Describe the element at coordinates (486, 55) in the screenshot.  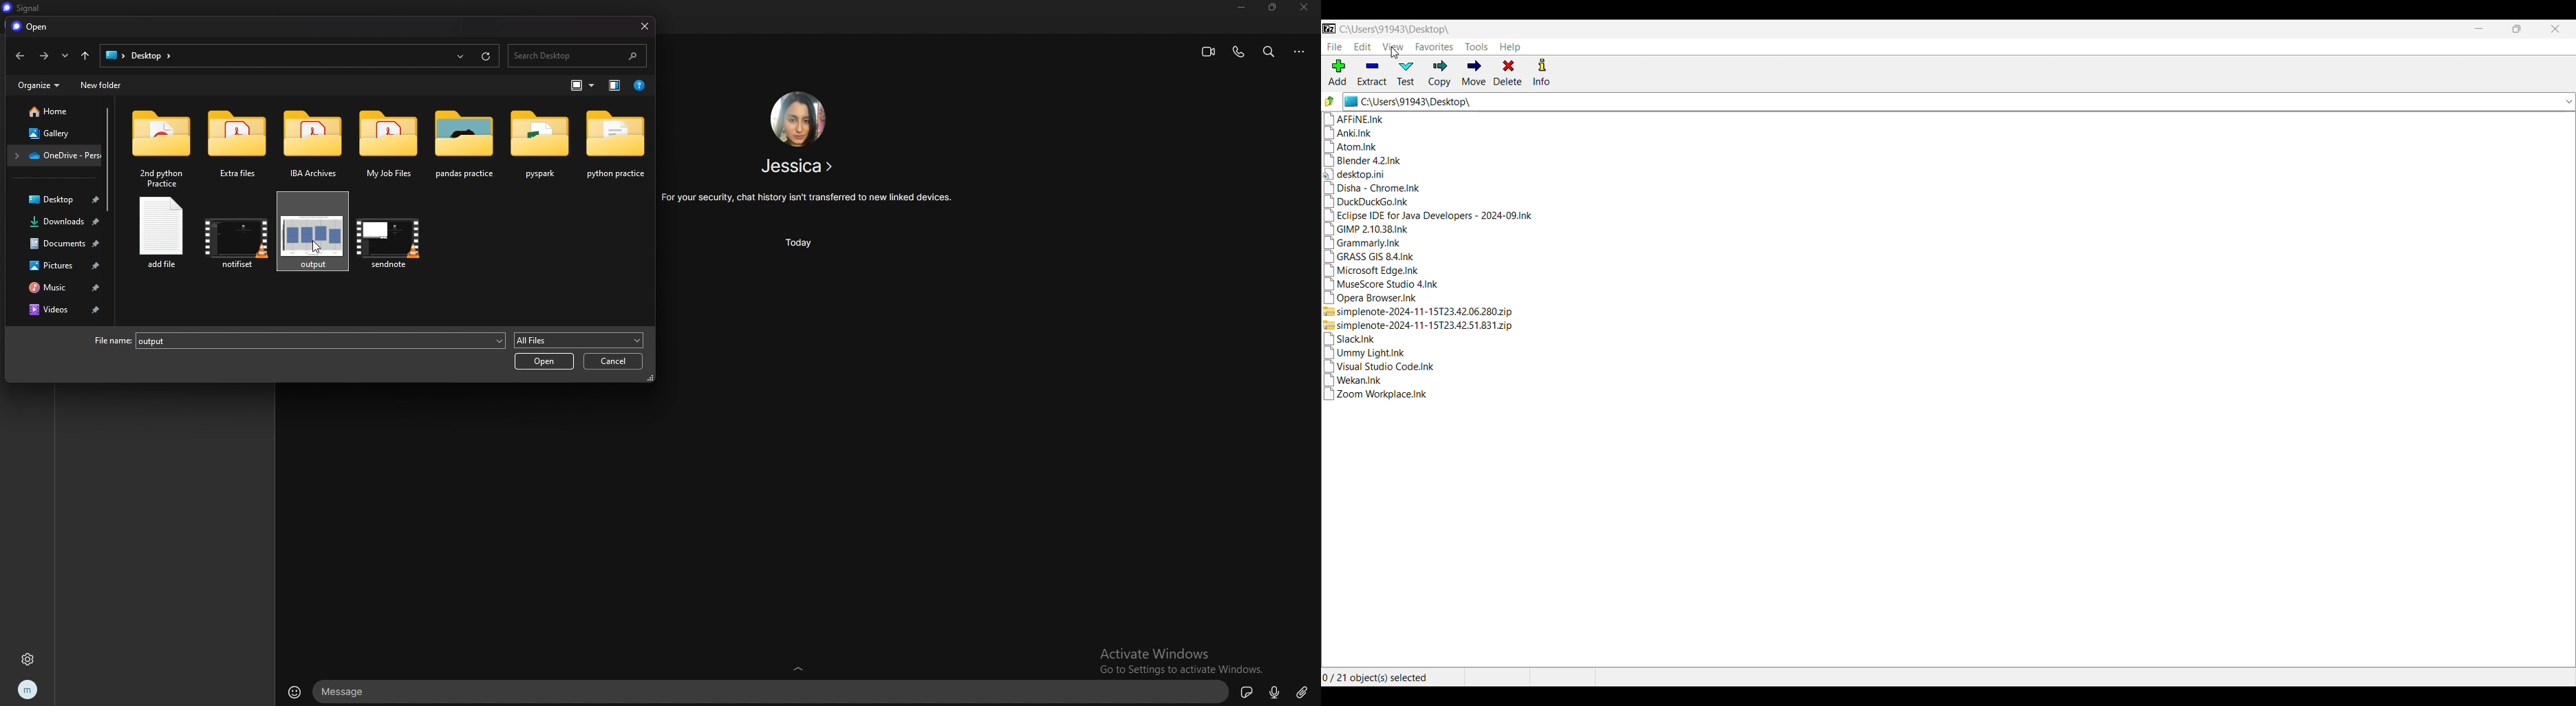
I see `refresh` at that location.